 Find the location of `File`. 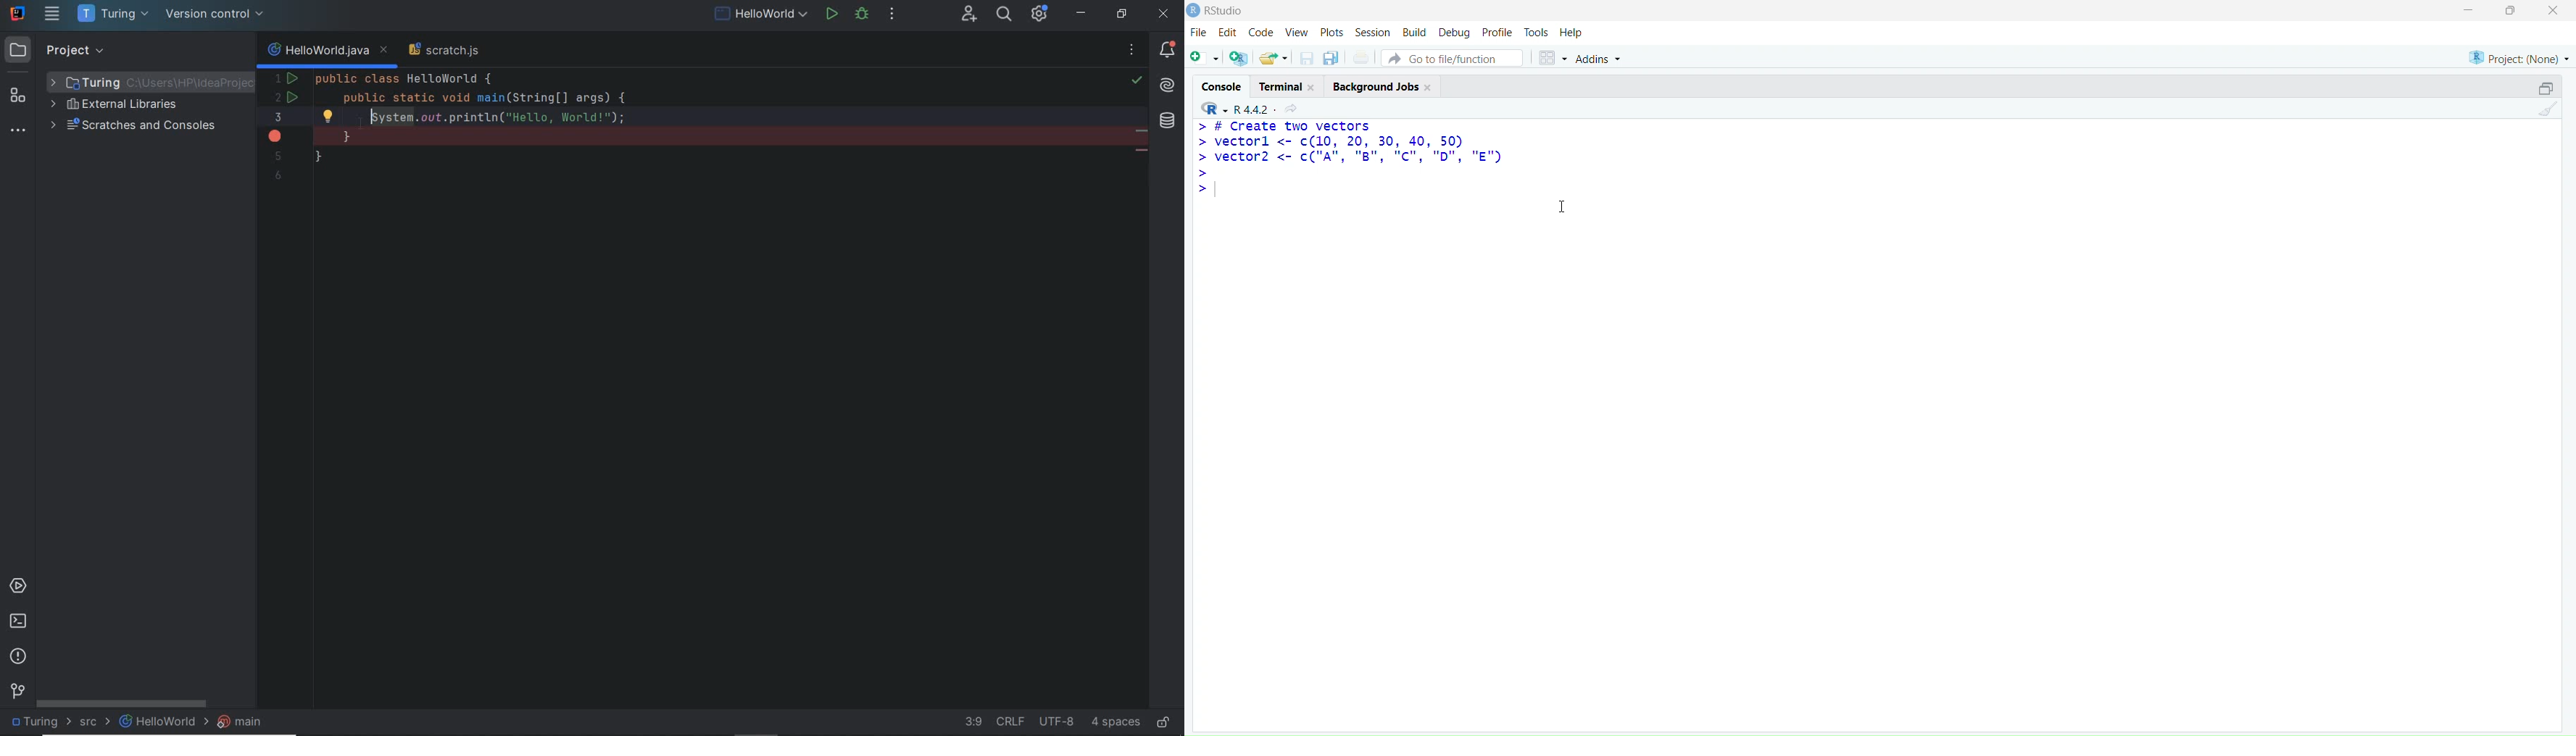

File is located at coordinates (1200, 32).